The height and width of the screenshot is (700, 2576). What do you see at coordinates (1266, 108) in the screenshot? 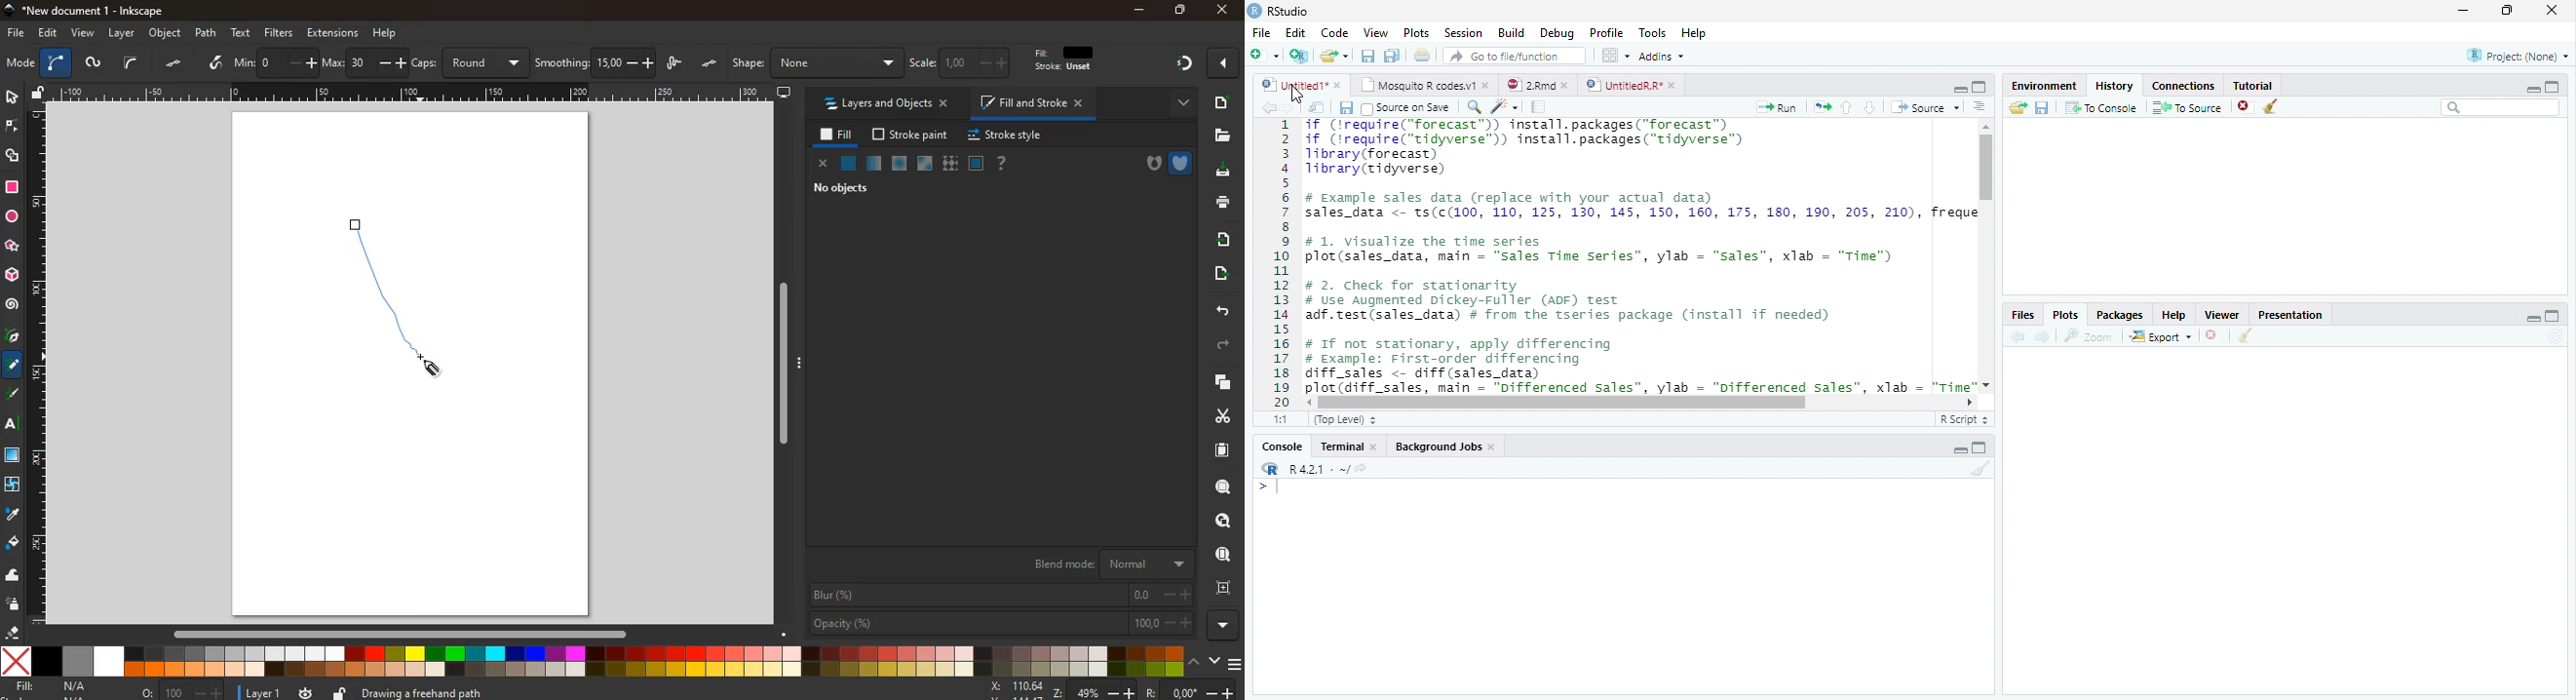
I see `Previous` at bounding box center [1266, 108].